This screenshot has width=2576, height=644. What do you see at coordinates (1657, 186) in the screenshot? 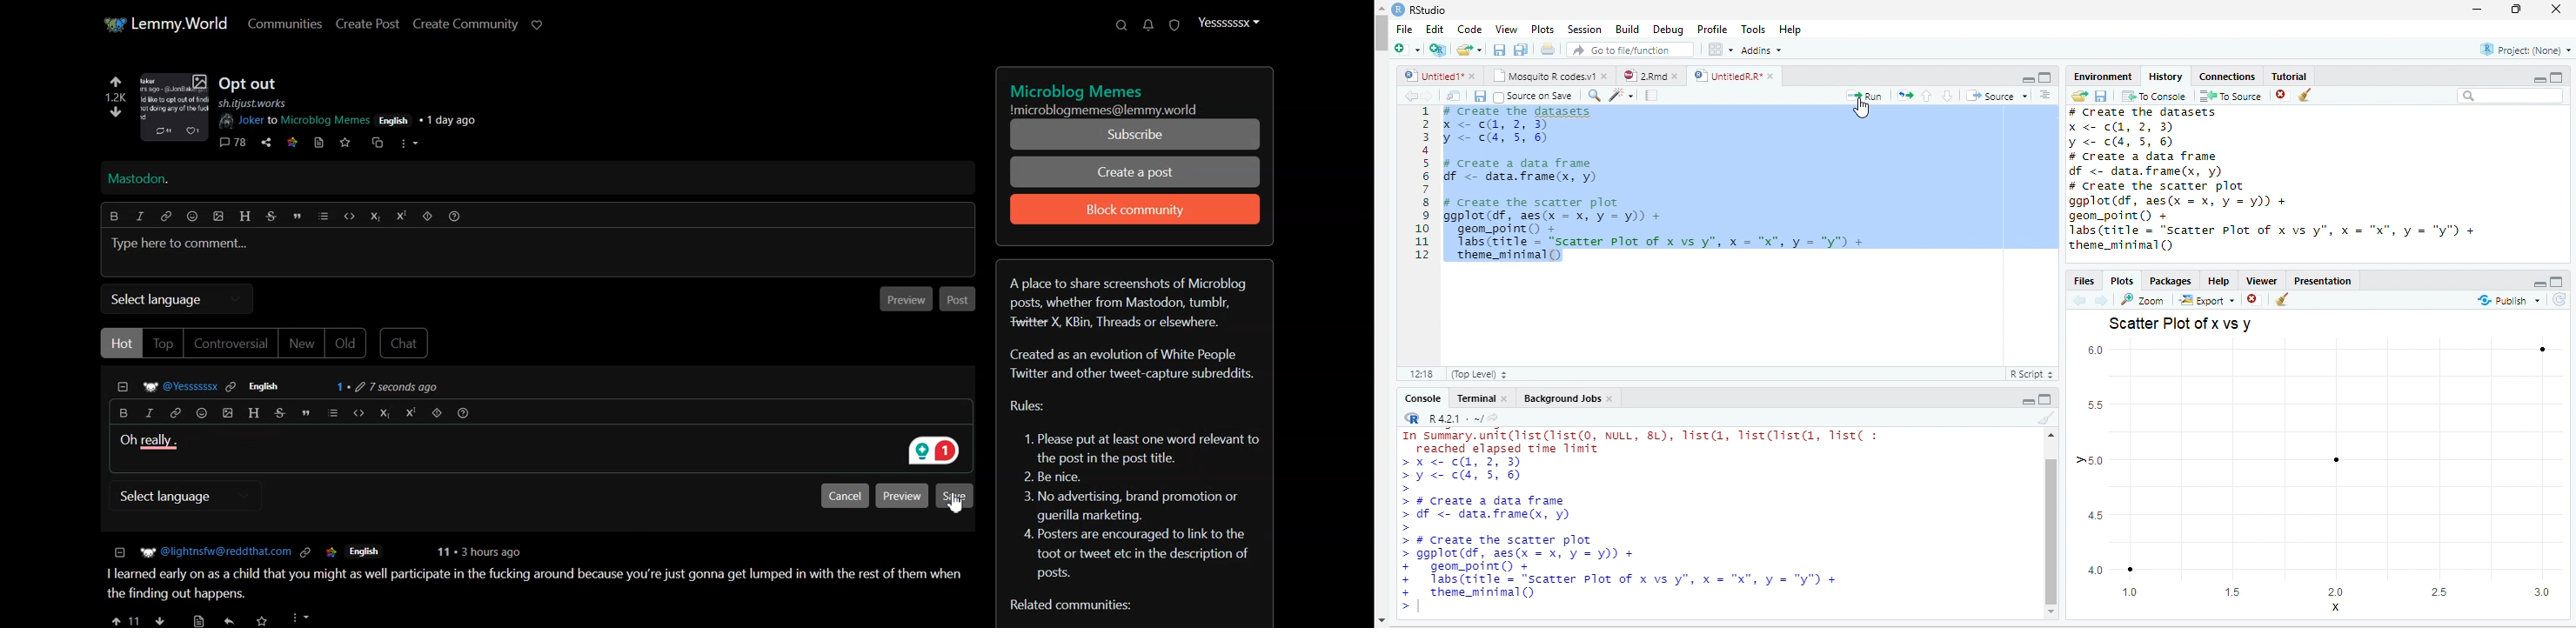
I see `# Create the datasets
x <- cQ1, 2, 3)
y < c@, 5. 6
# Create a data frame
of <- data.frame(x, y)
# Create the scatter plot
ggplot (df, aes(x = x, y = y)) +
geom_point() +
Tabs (title = "scatter Plot of x vs y", x = "x", y = "y") +
‘theme_minimal()` at bounding box center [1657, 186].